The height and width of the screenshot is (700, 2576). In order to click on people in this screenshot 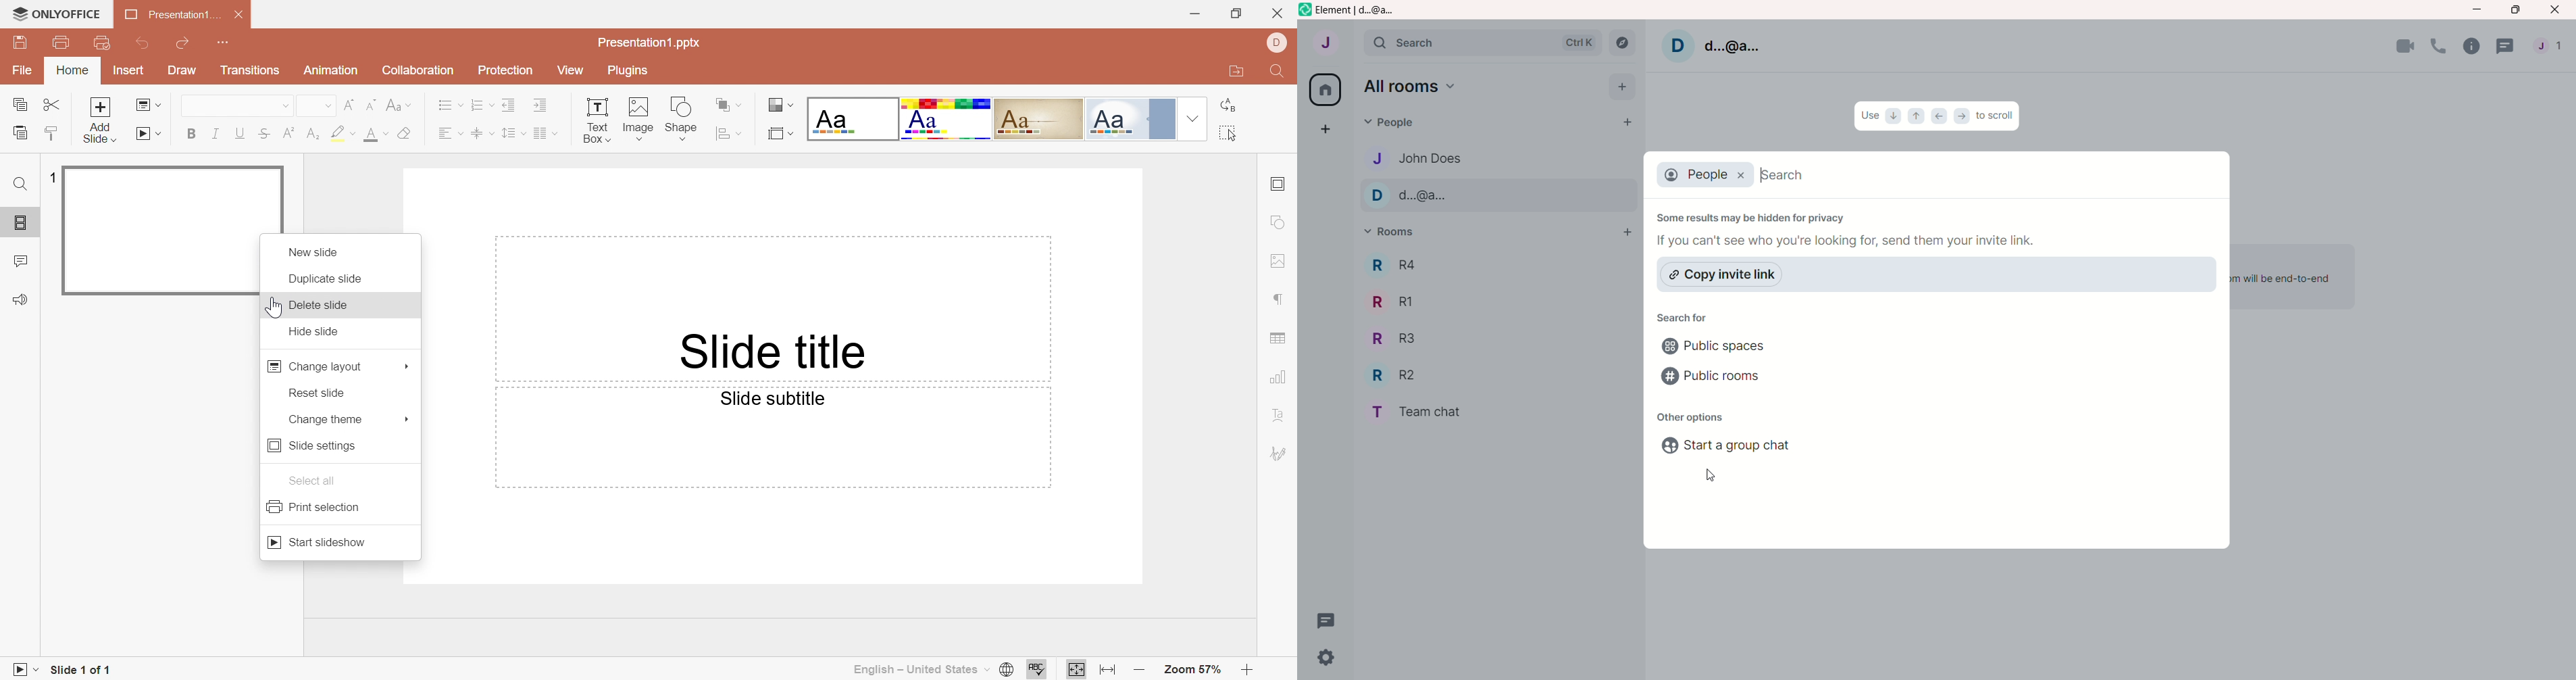, I will do `click(1388, 124)`.